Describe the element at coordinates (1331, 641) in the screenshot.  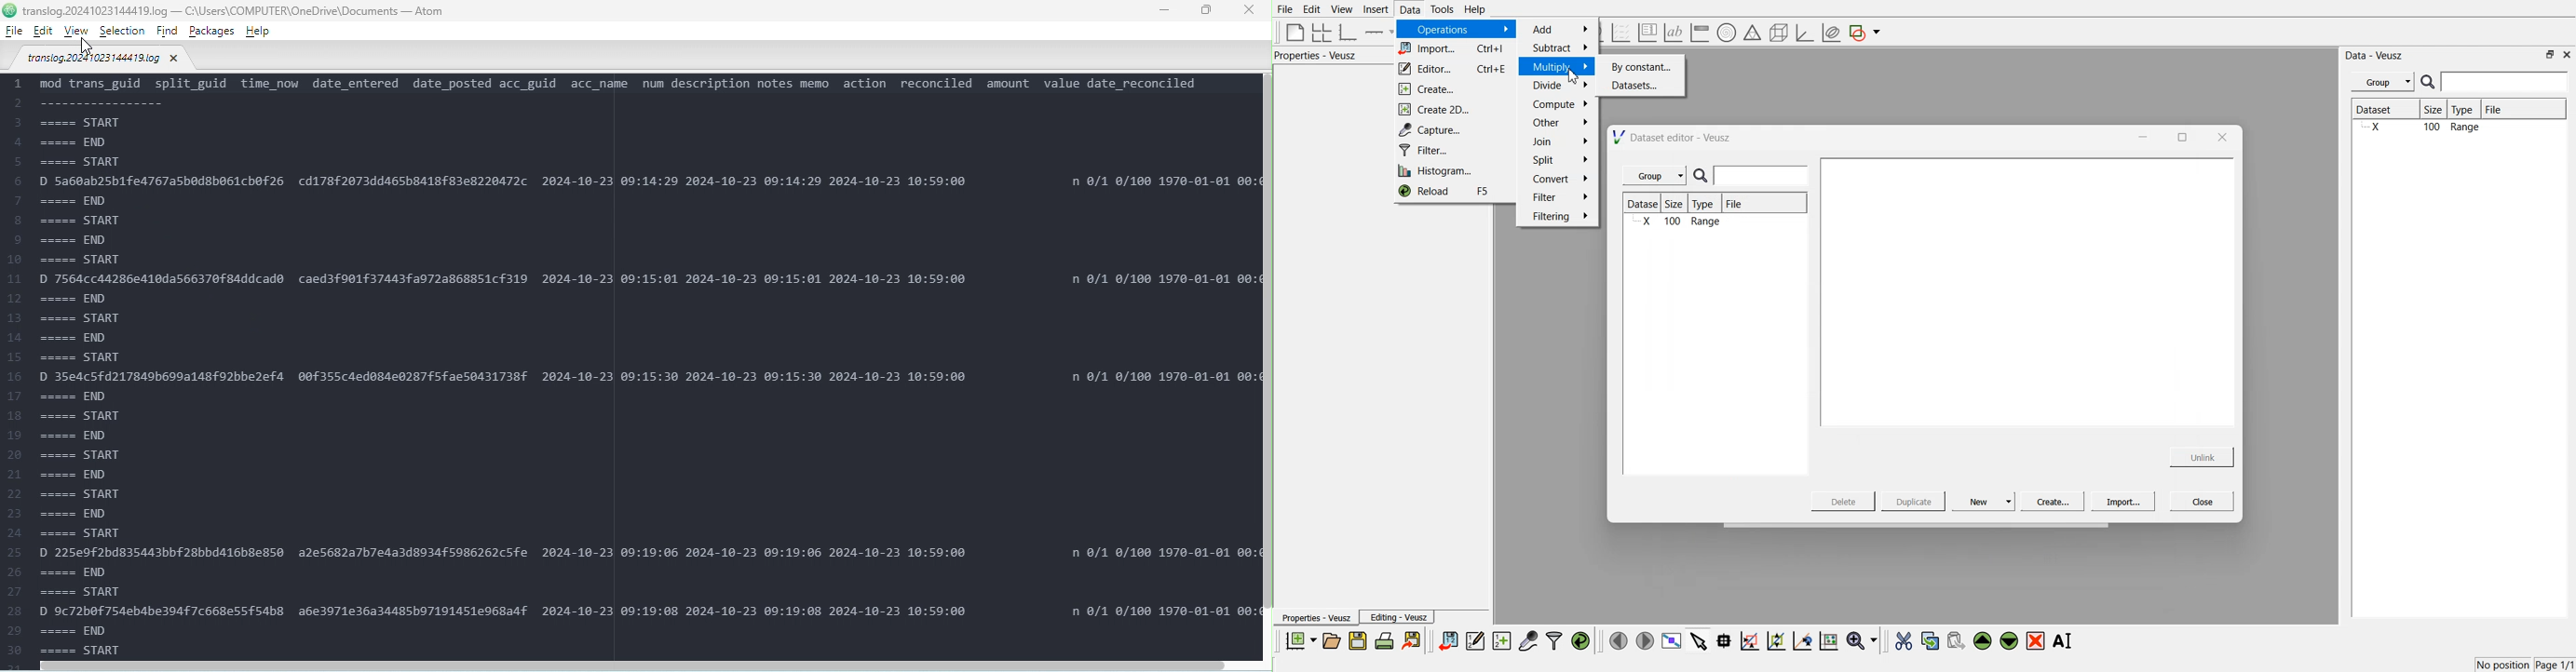
I see `open` at that location.